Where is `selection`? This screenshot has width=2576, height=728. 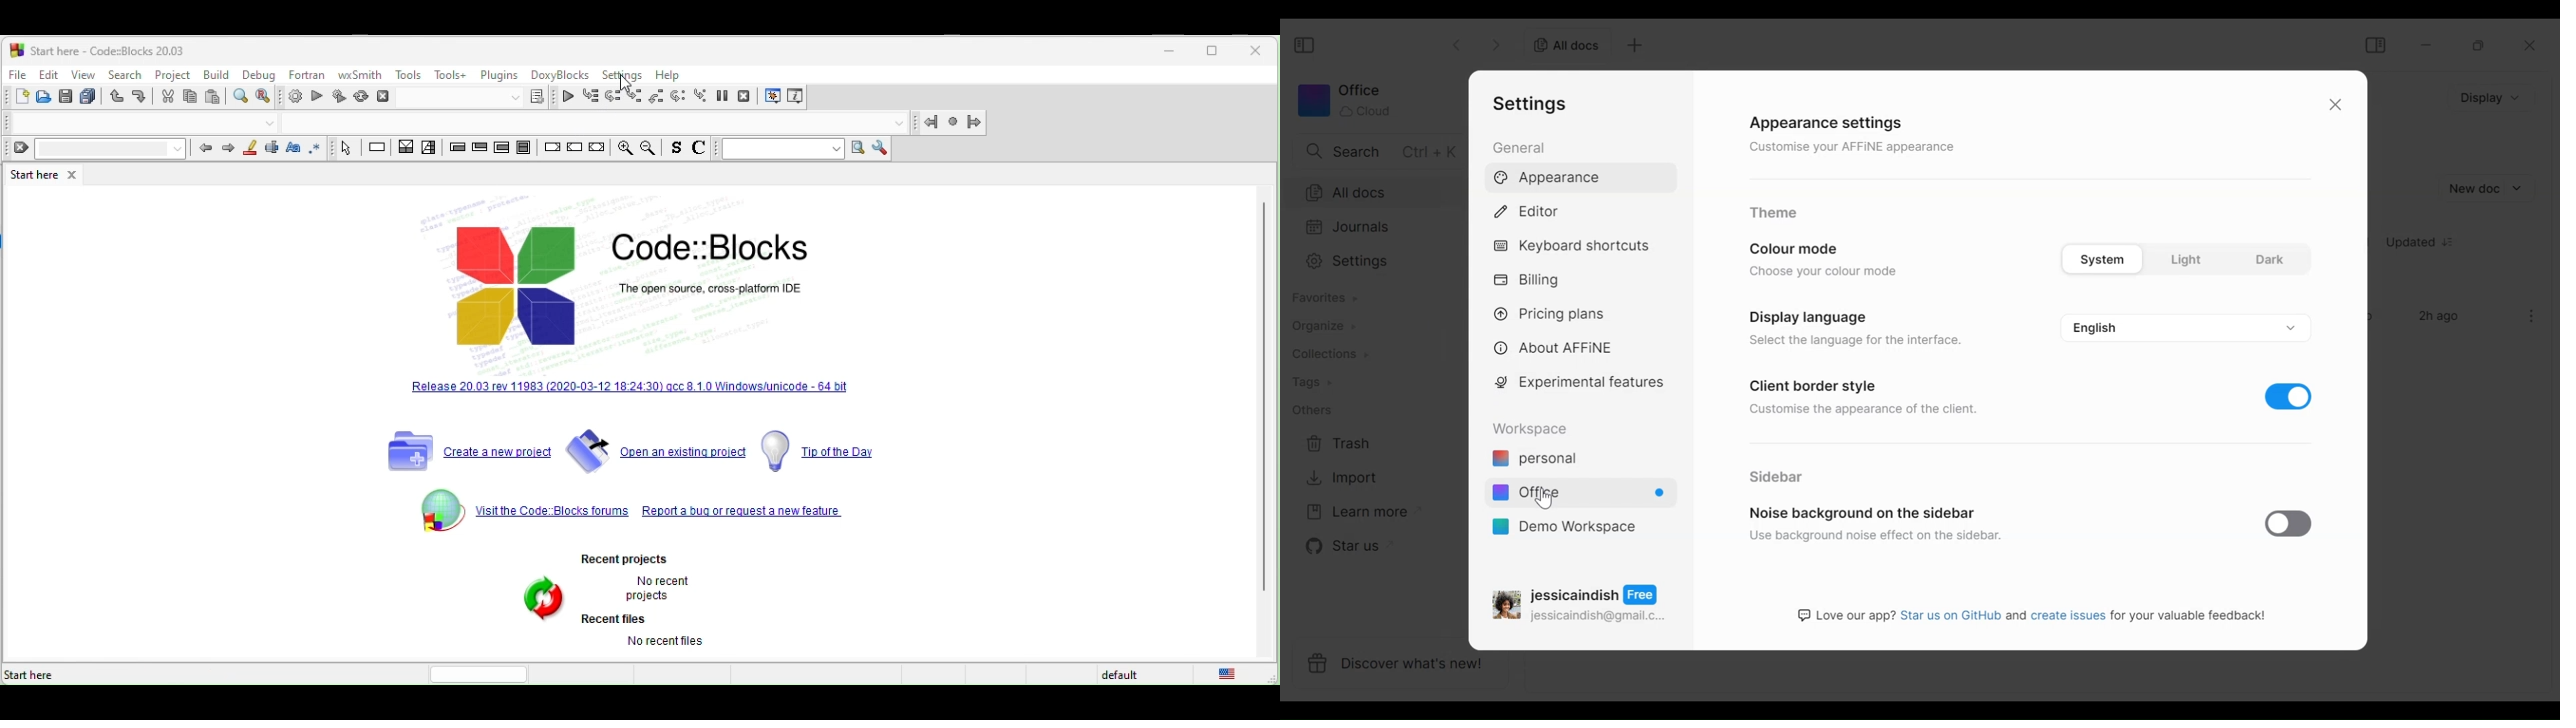
selection is located at coordinates (431, 149).